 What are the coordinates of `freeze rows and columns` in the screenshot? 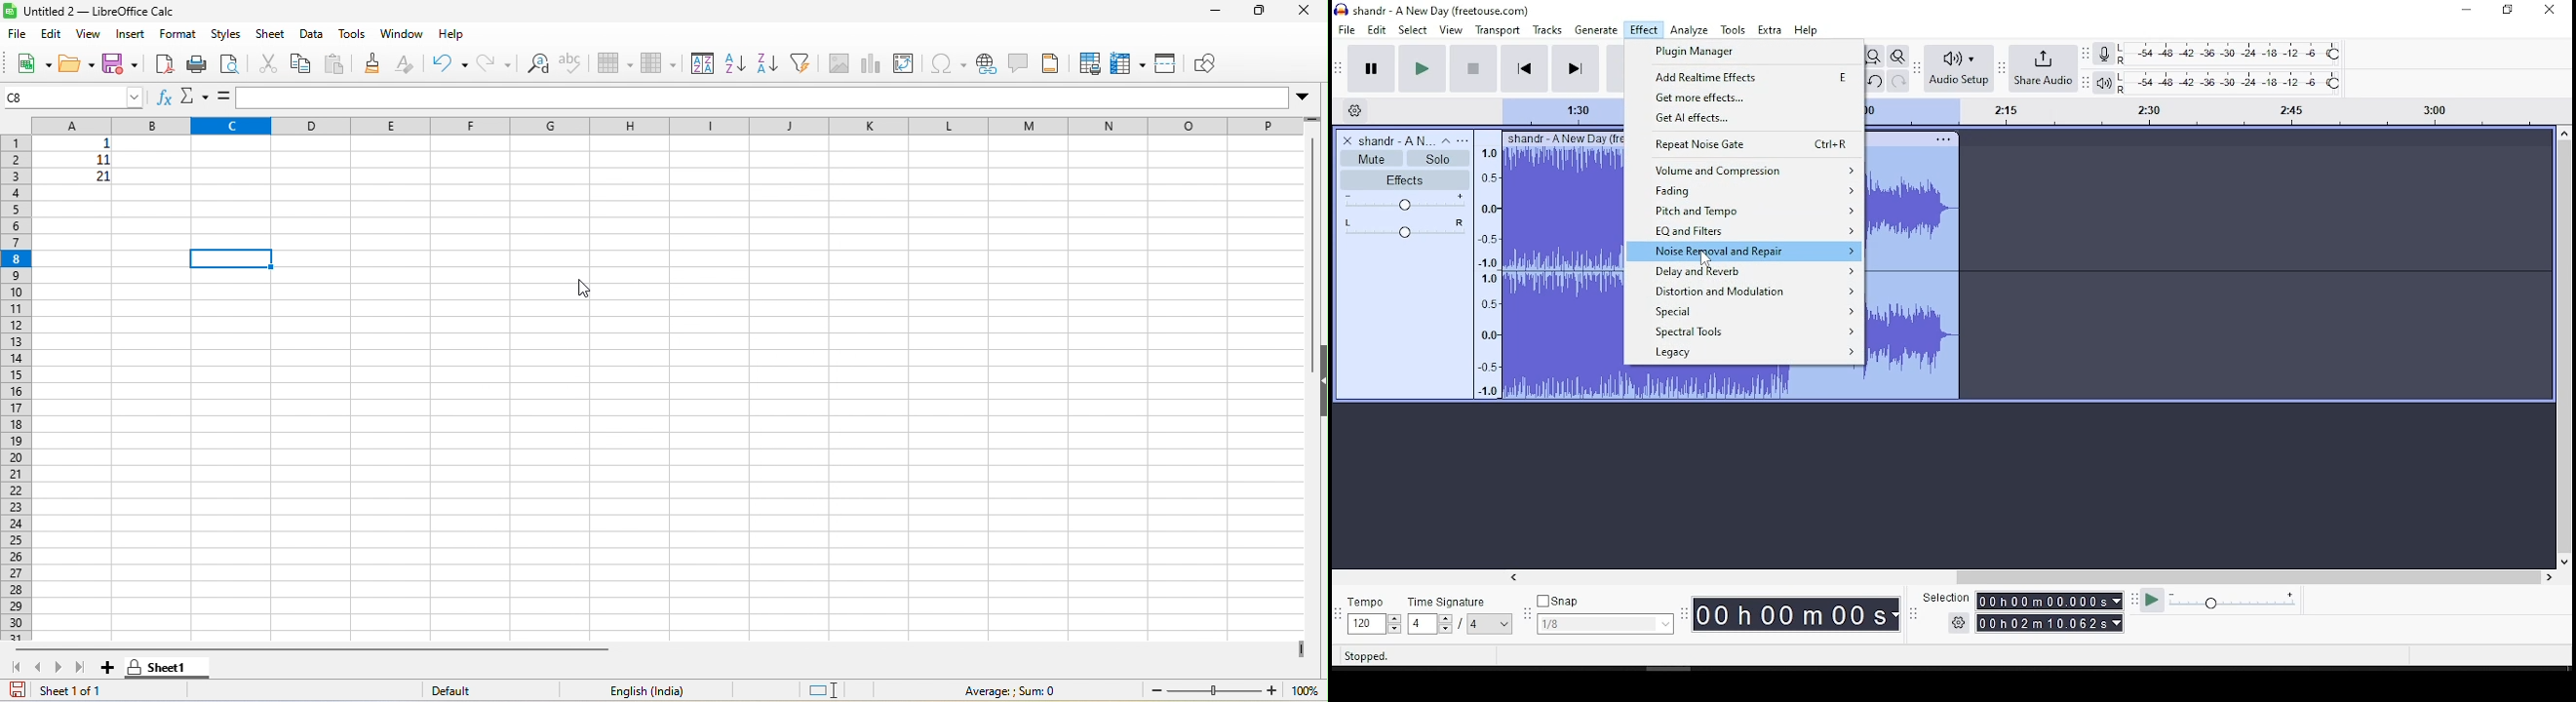 It's located at (1138, 63).